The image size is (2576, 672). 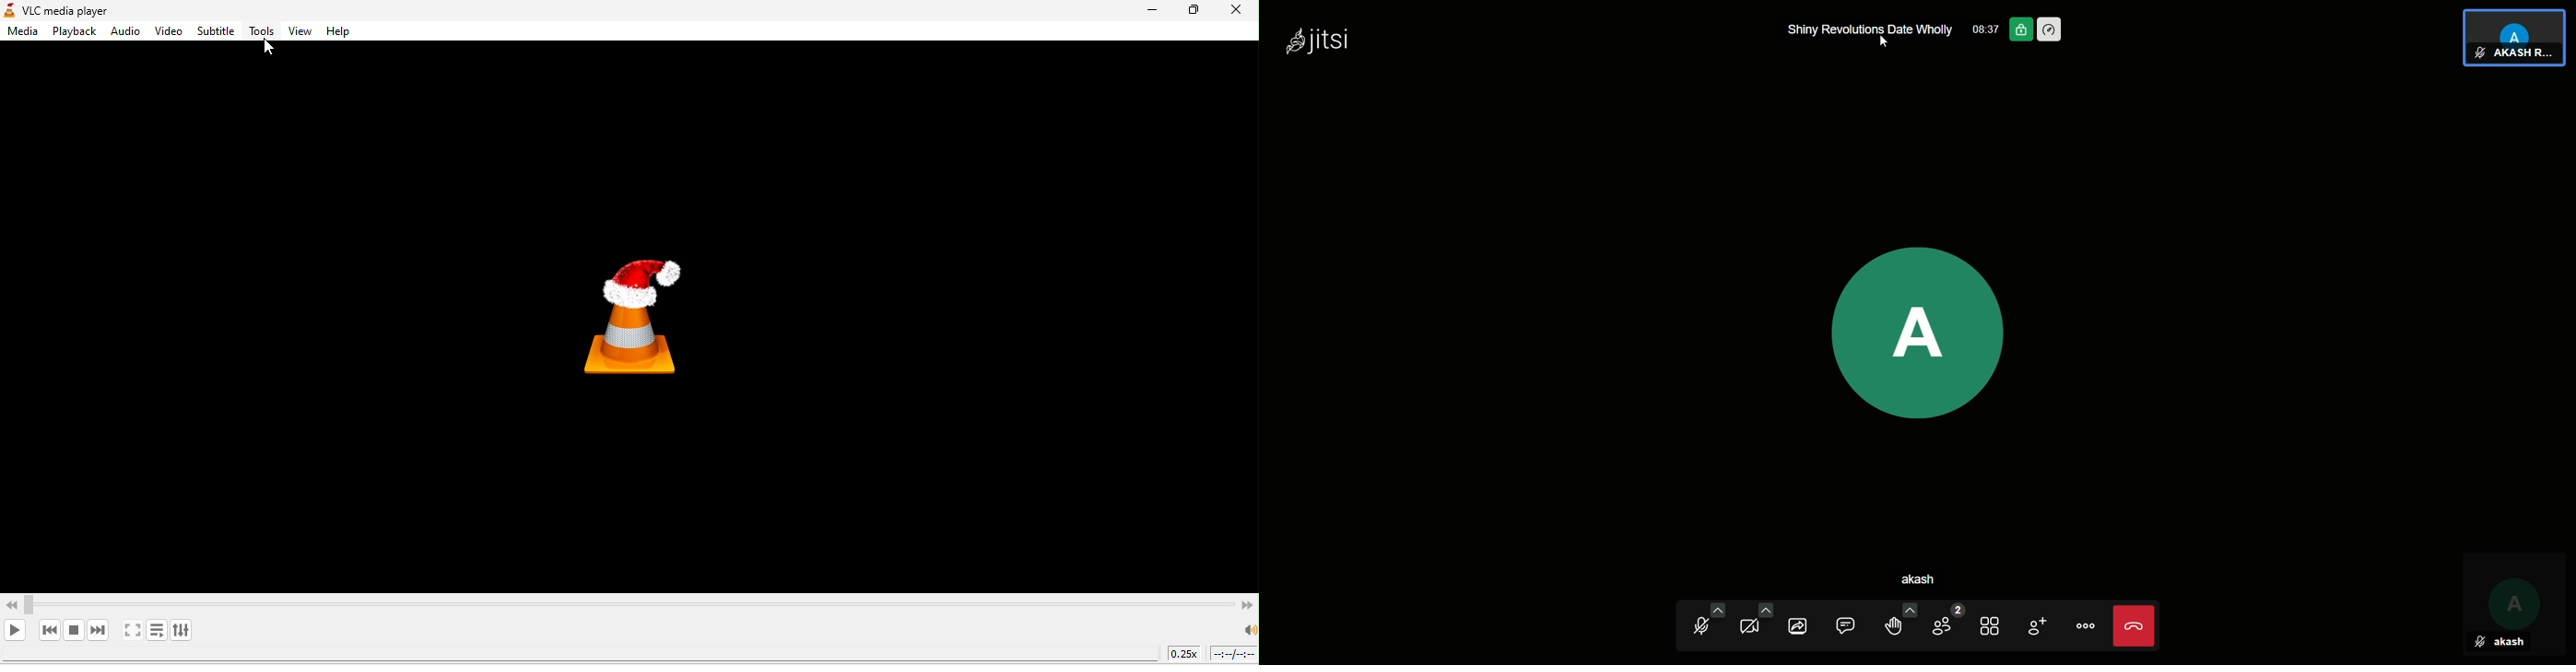 I want to click on participant, so click(x=2516, y=25).